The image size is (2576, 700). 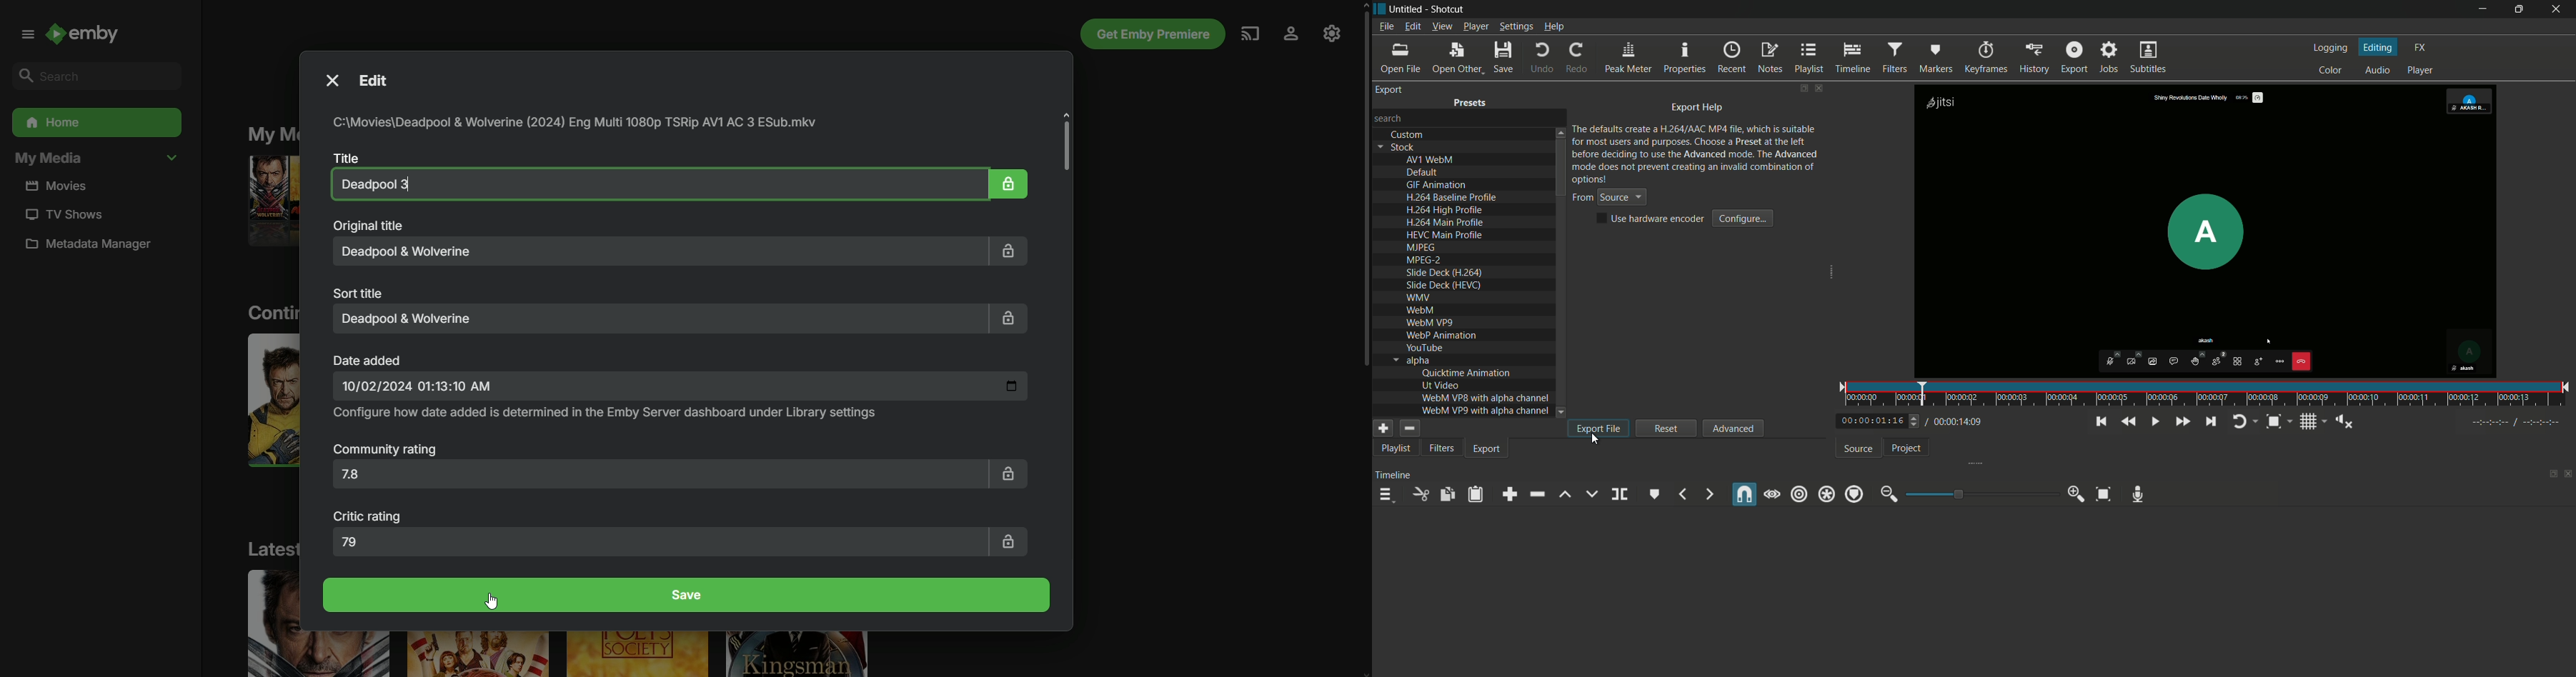 What do you see at coordinates (2240, 422) in the screenshot?
I see `toggle player looping` at bounding box center [2240, 422].